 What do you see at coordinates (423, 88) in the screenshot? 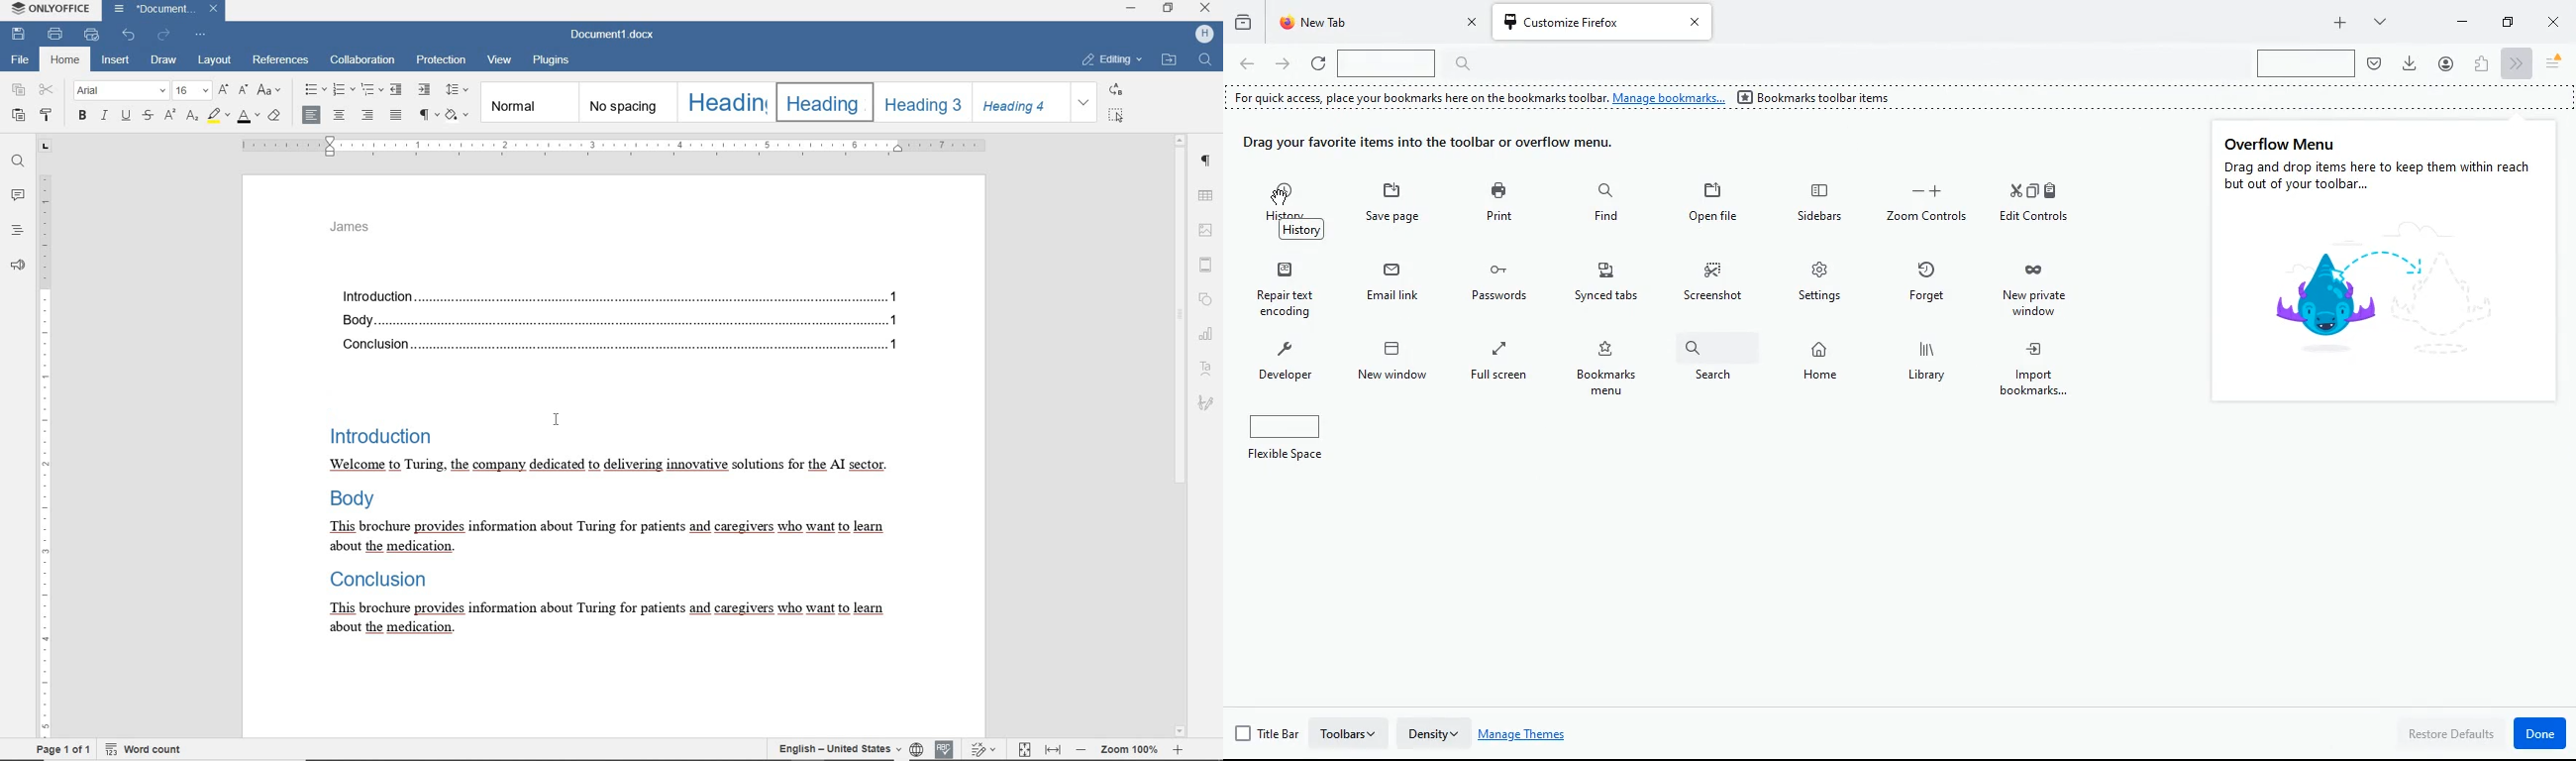
I see `increase indent` at bounding box center [423, 88].